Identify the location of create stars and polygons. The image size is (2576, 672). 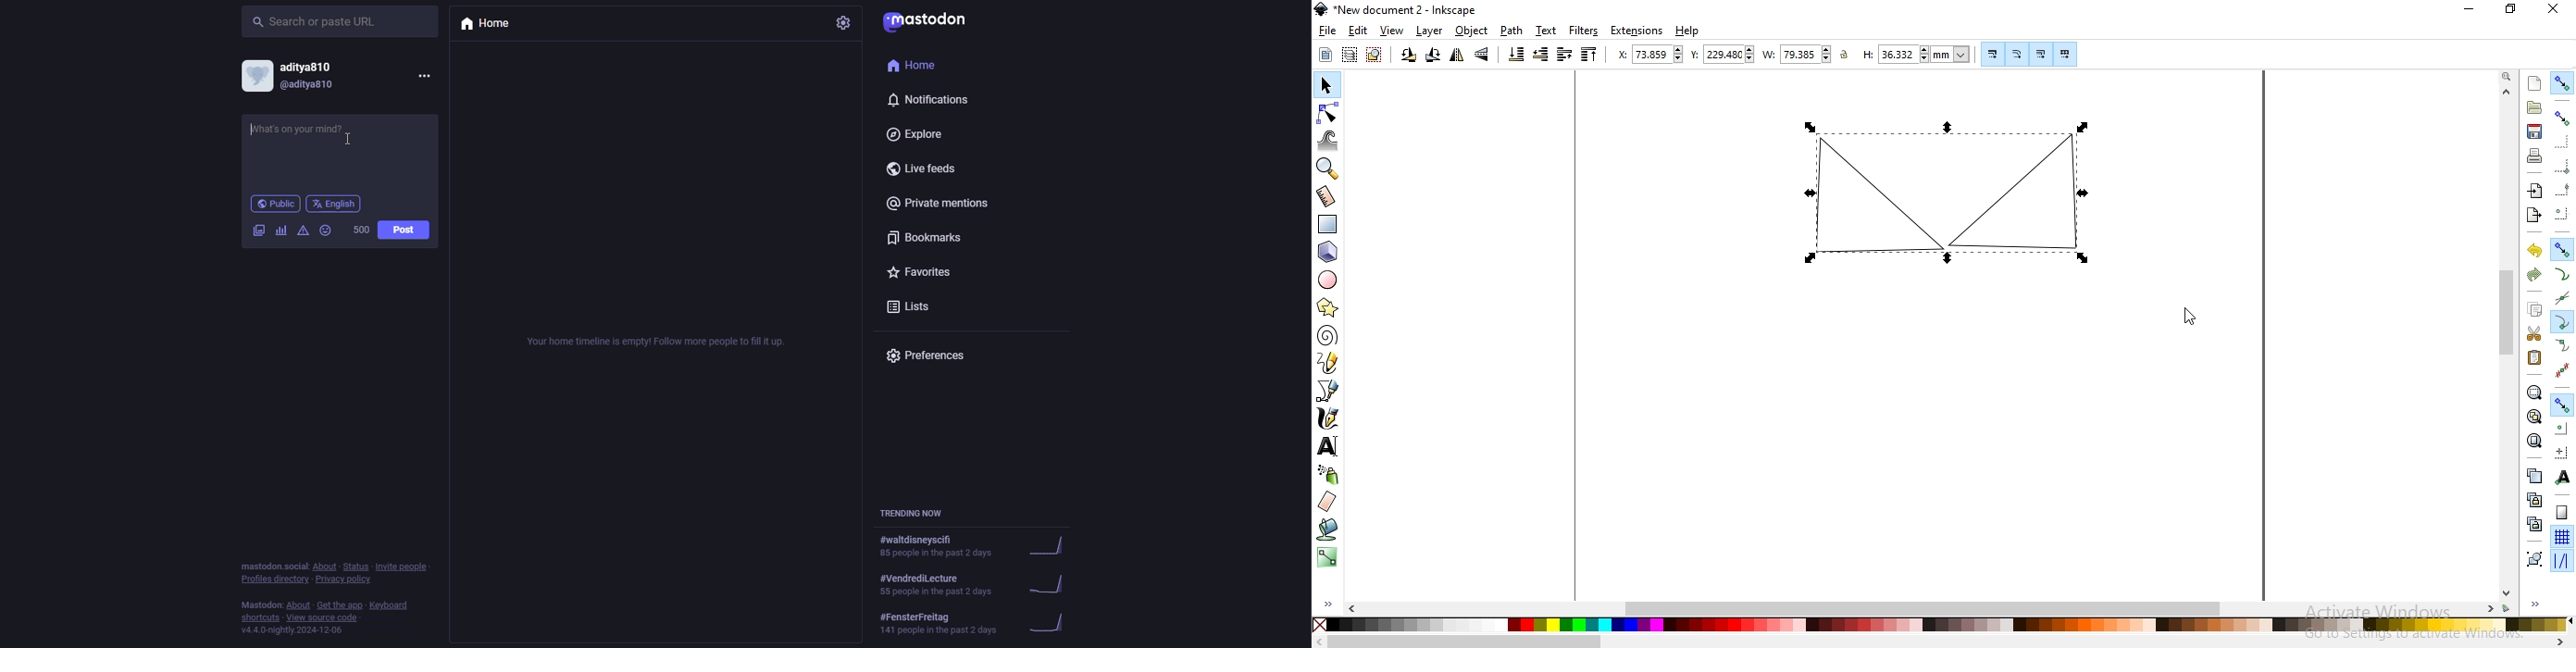
(1329, 307).